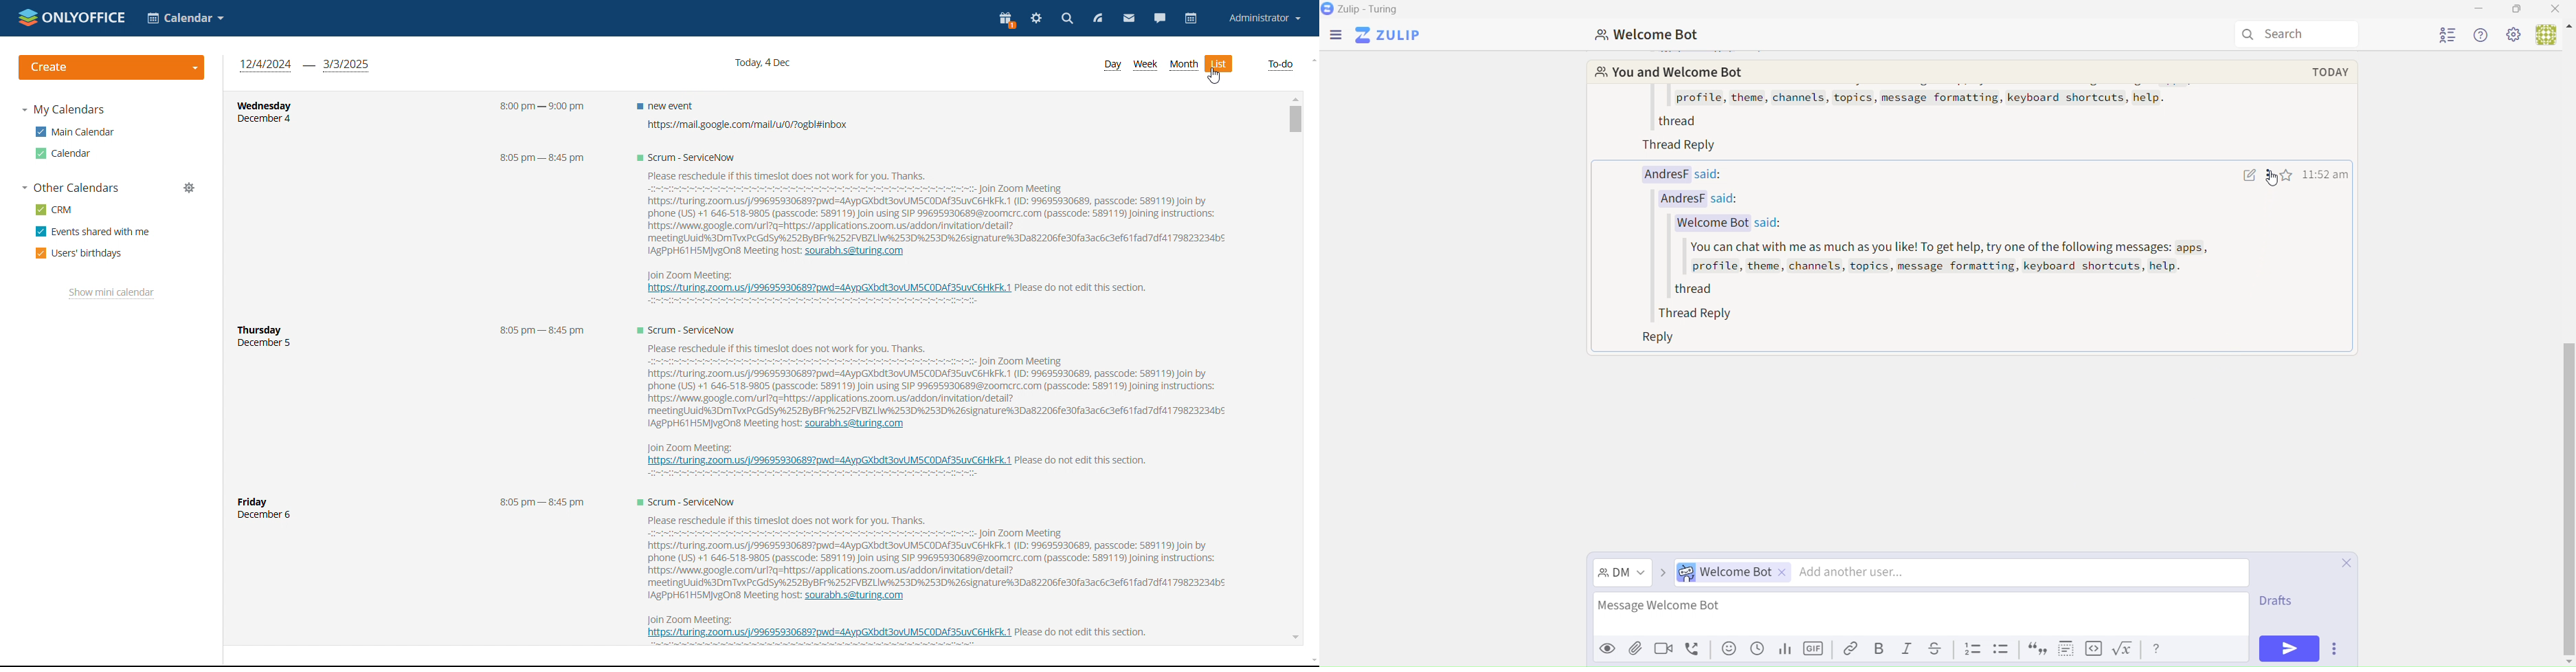 The height and width of the screenshot is (672, 2576). I want to click on Bold, so click(1880, 649).